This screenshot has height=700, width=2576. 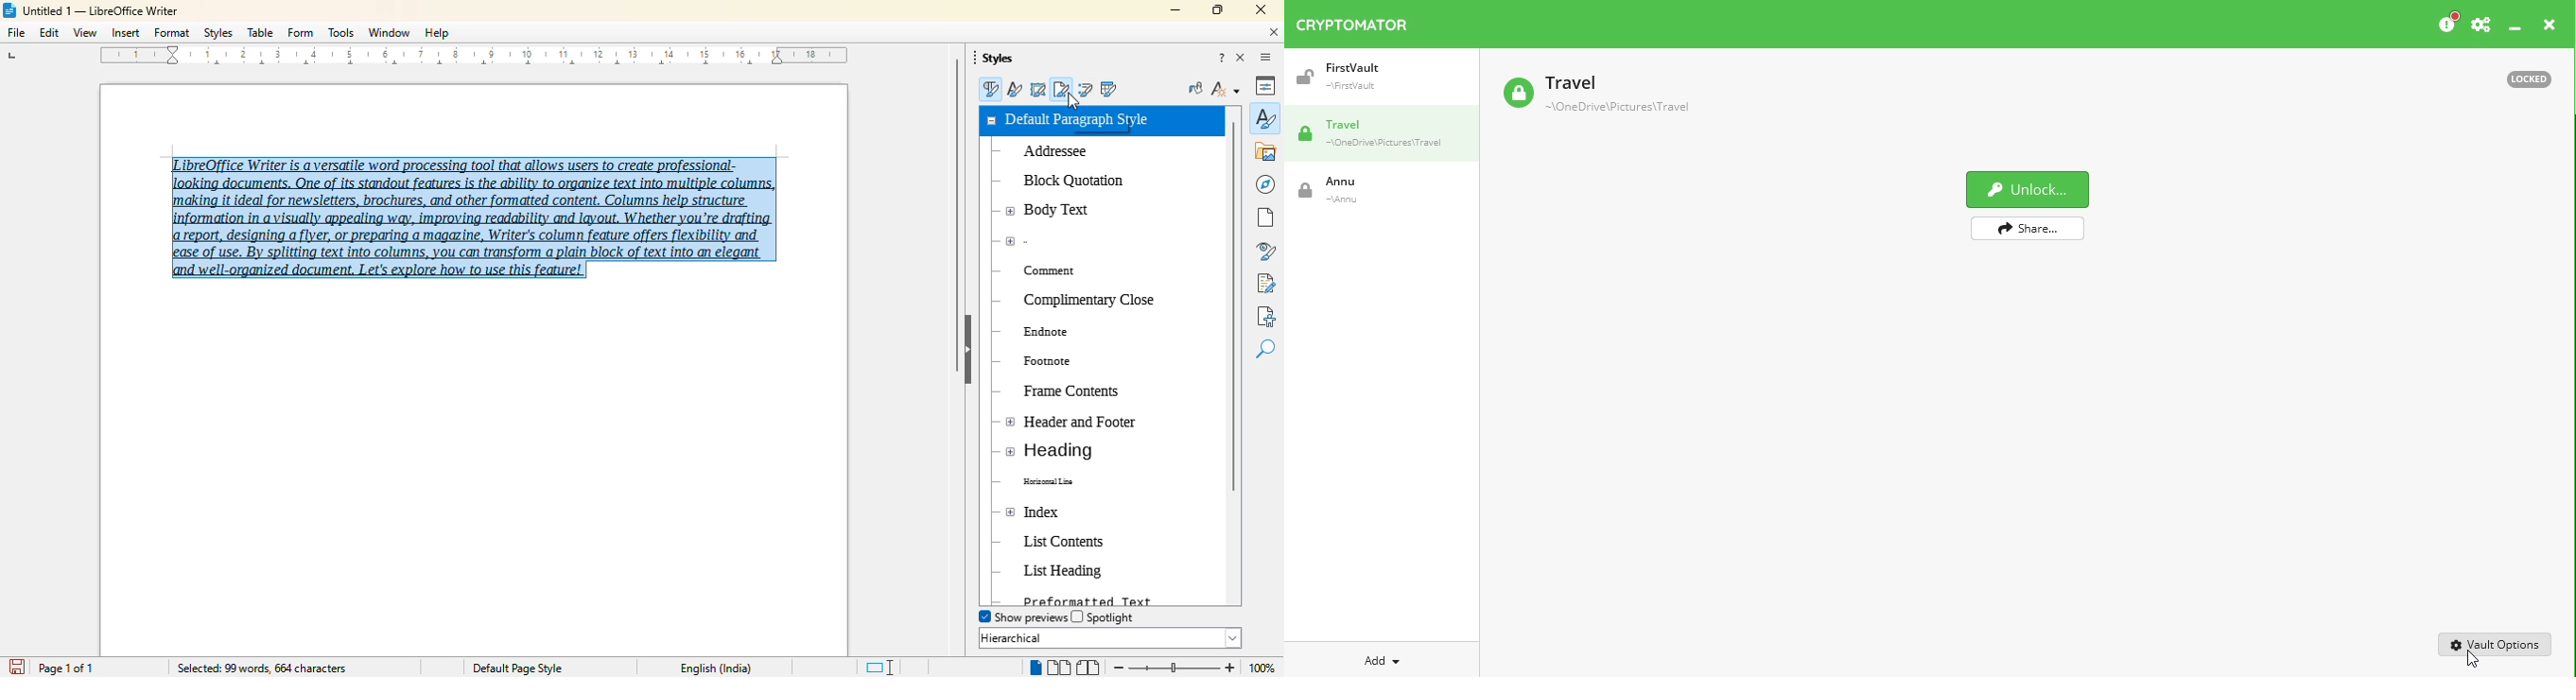 I want to click on view, so click(x=85, y=32).